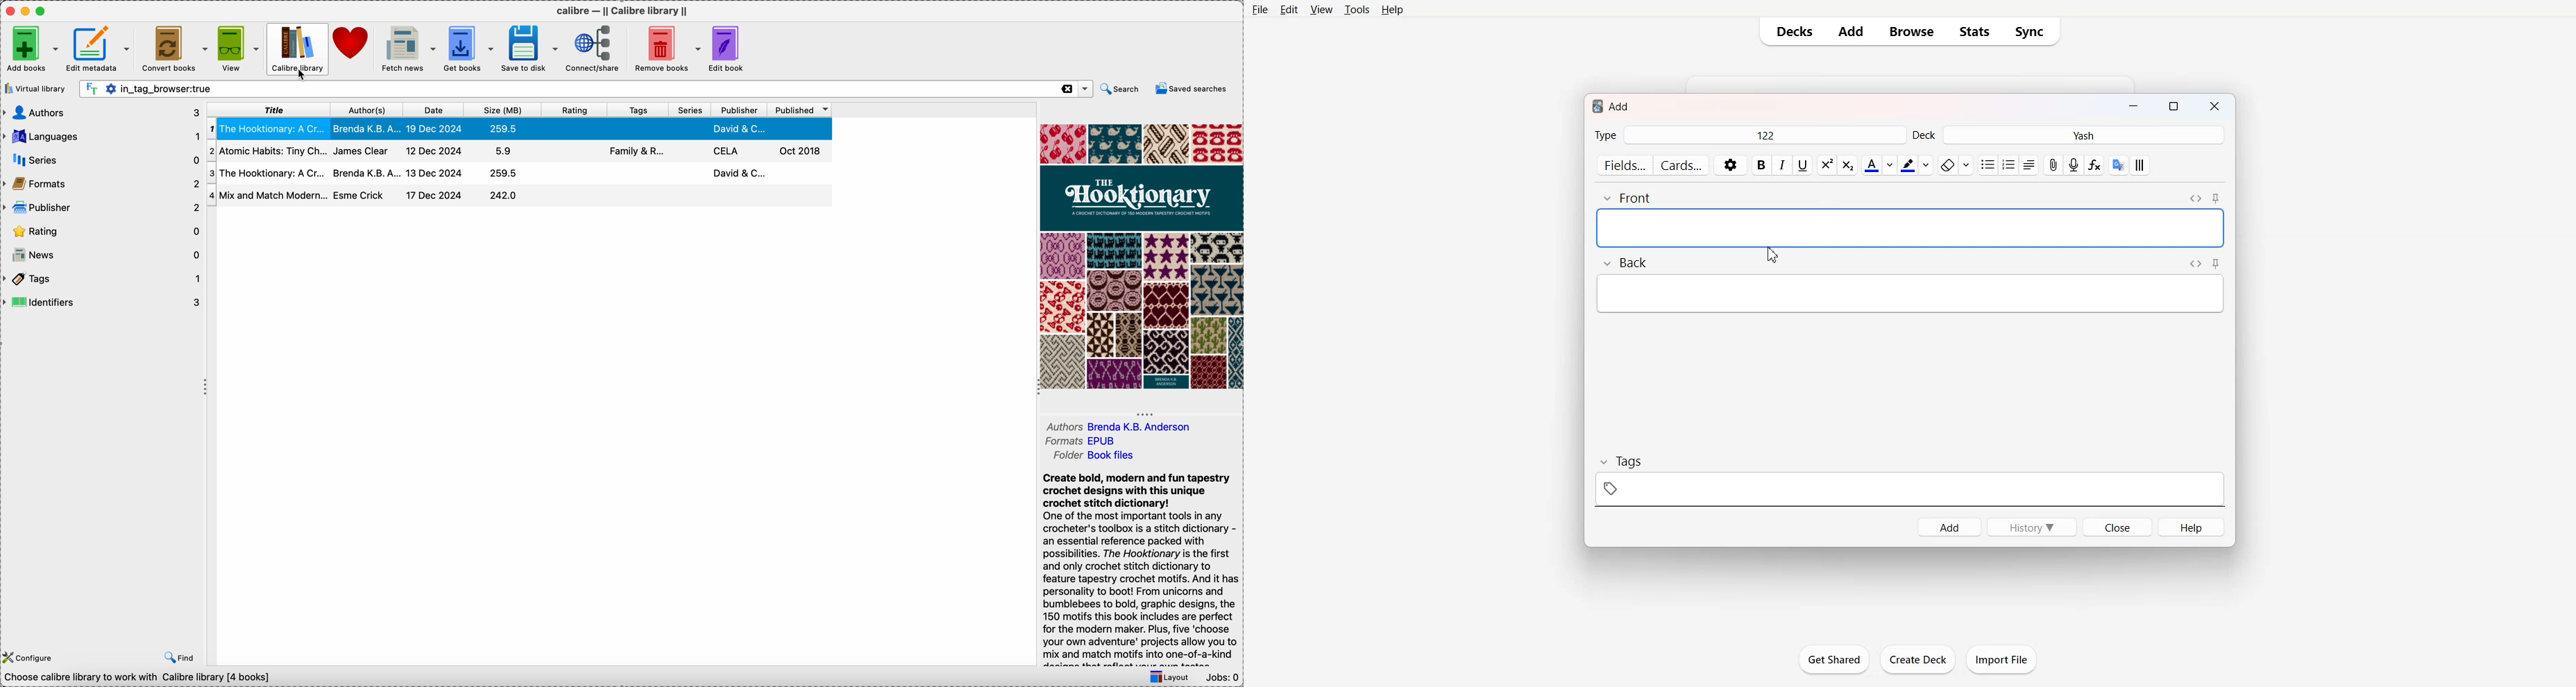  Describe the element at coordinates (2094, 165) in the screenshot. I see `Equations` at that location.